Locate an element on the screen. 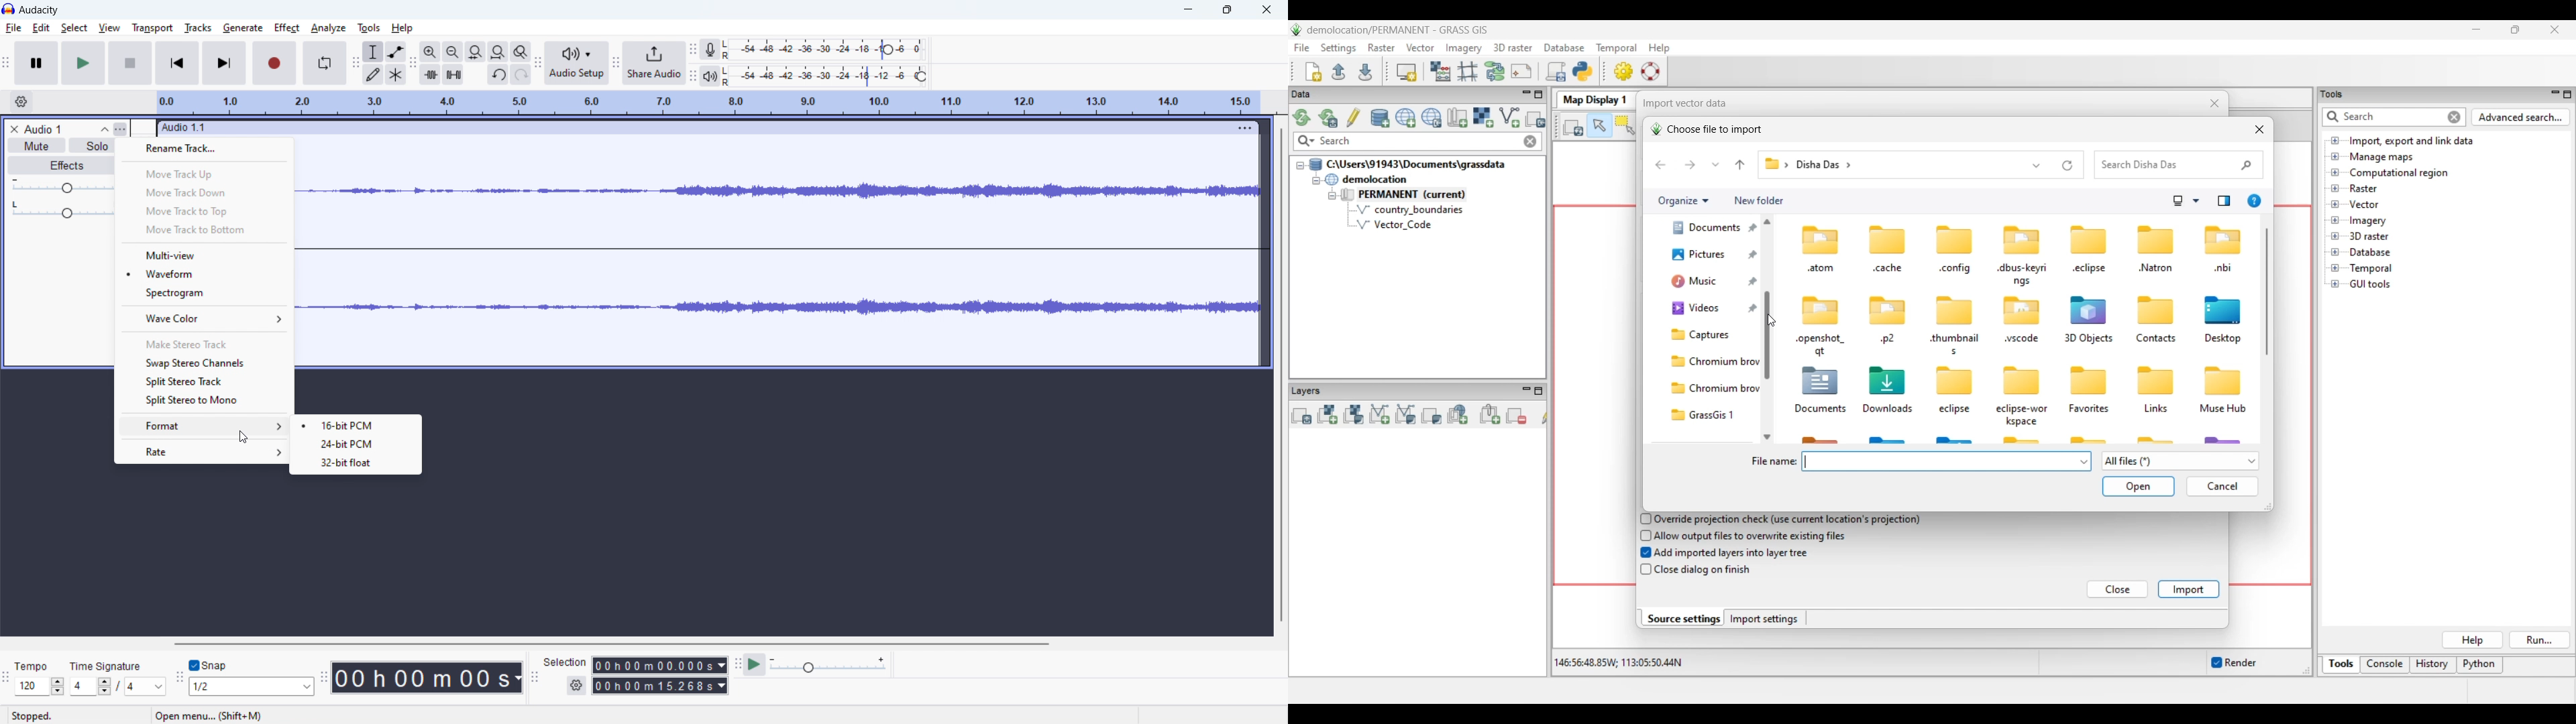 The width and height of the screenshot is (2576, 728). silence audio selection is located at coordinates (453, 74).